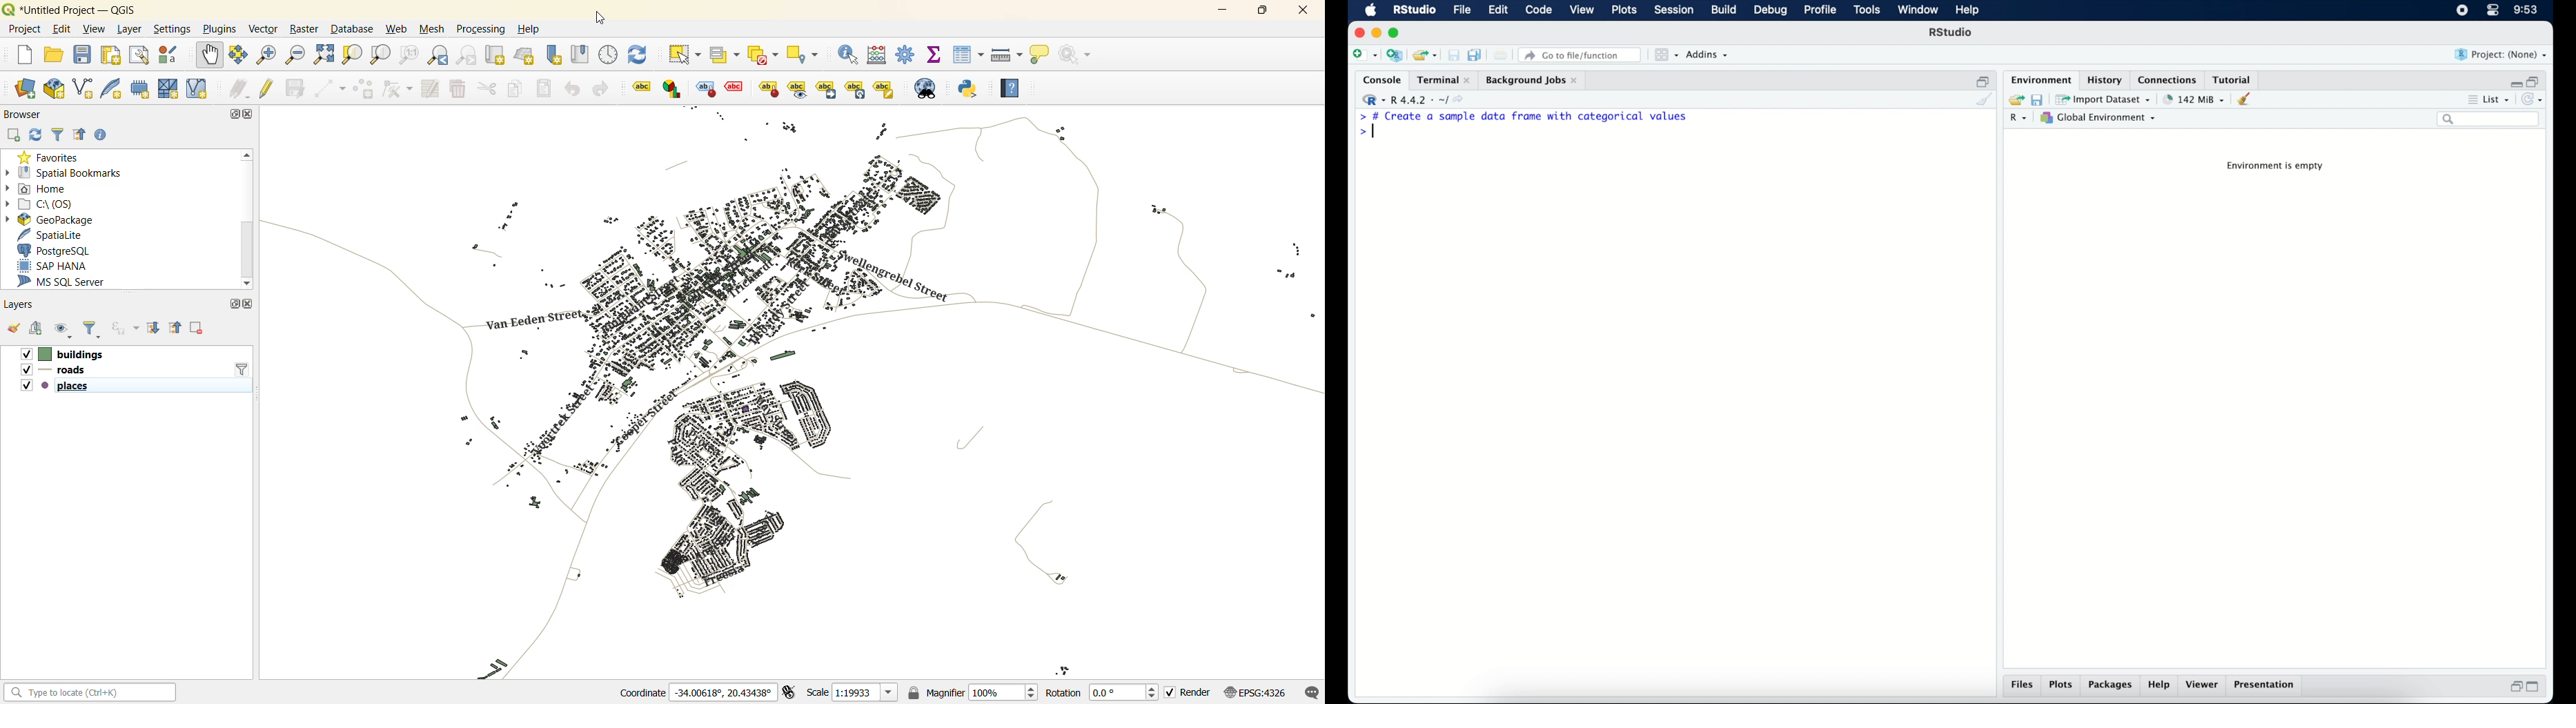 This screenshot has height=728, width=2576. I want to click on refresh, so click(2534, 98).